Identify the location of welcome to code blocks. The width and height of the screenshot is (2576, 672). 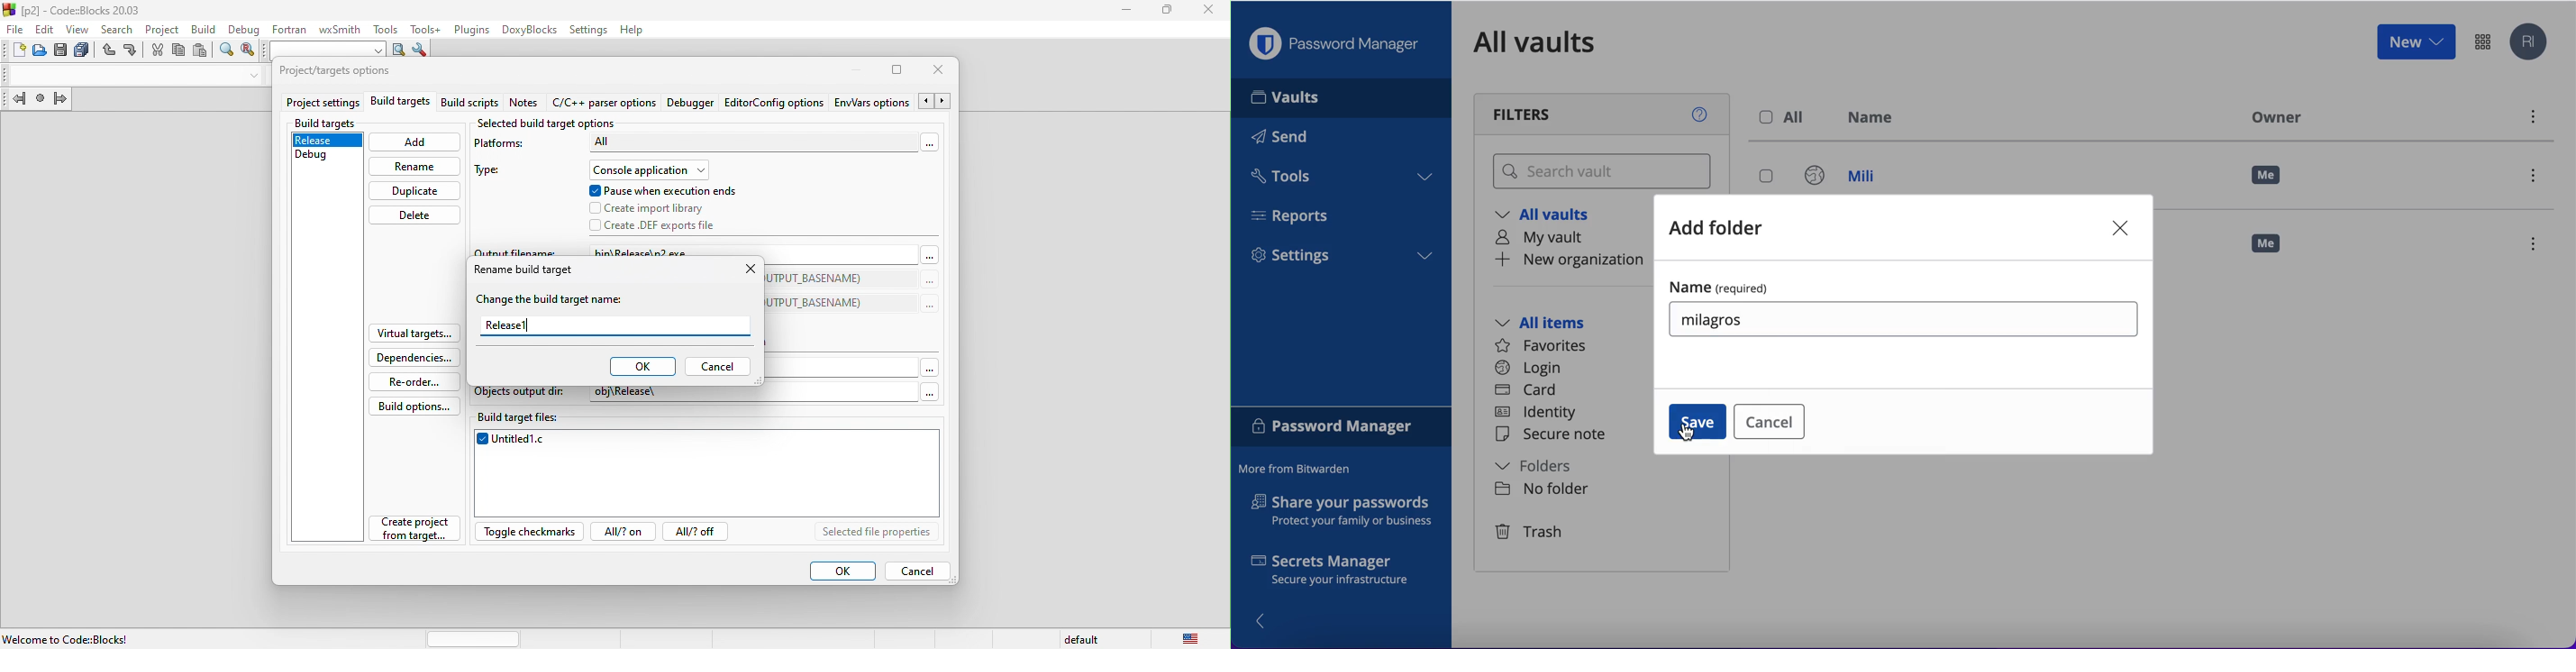
(73, 637).